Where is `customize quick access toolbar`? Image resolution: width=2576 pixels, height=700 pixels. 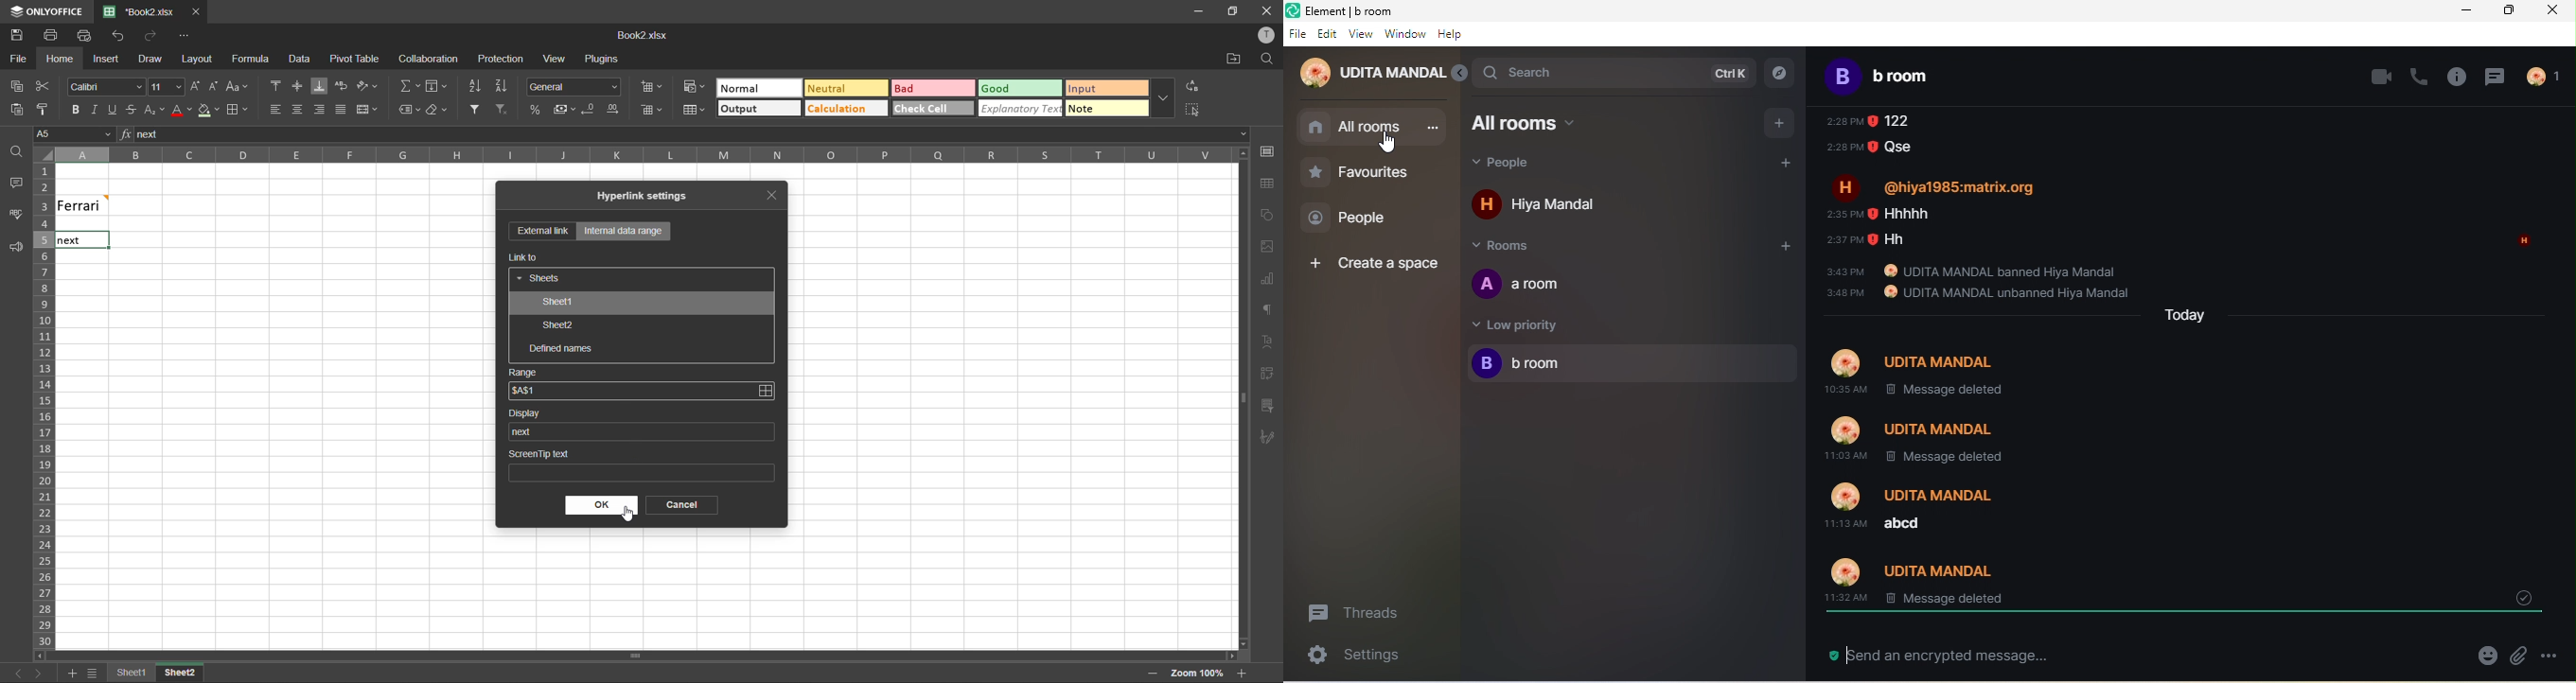
customize quick access toolbar is located at coordinates (183, 37).